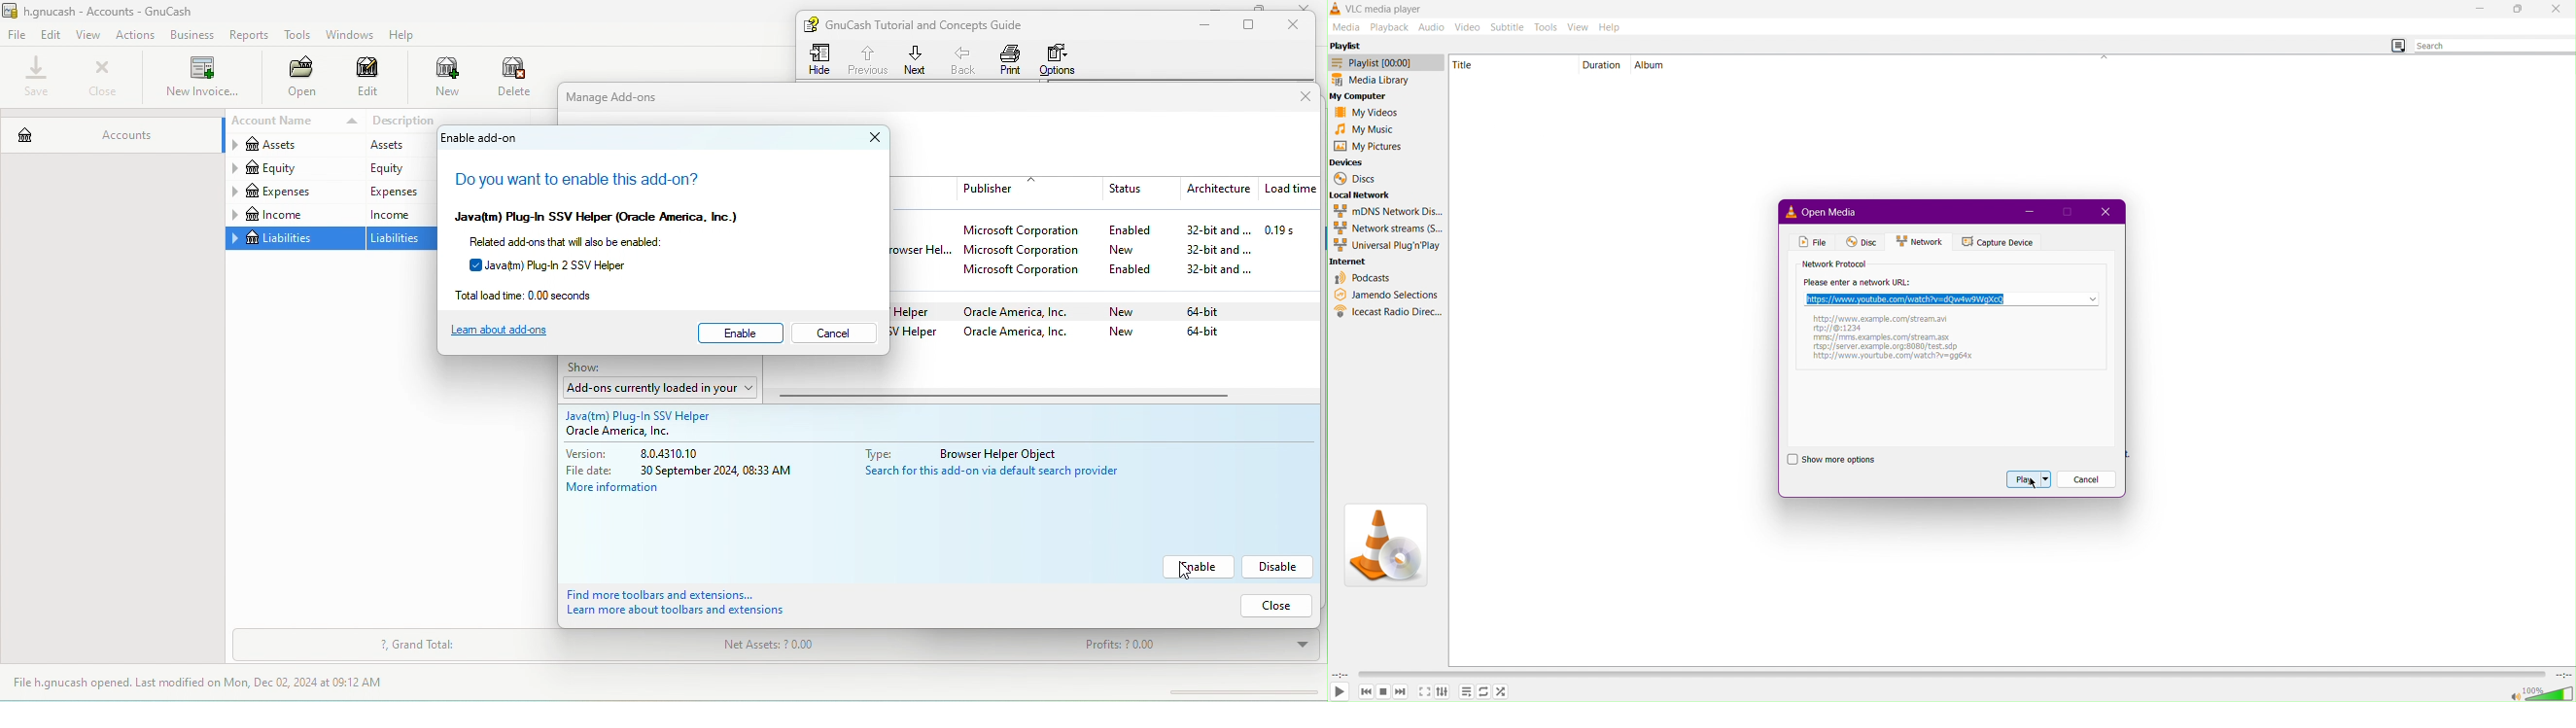 The width and height of the screenshot is (2576, 728). Describe the element at coordinates (1846, 327) in the screenshot. I see `rtp://@:1234` at that location.